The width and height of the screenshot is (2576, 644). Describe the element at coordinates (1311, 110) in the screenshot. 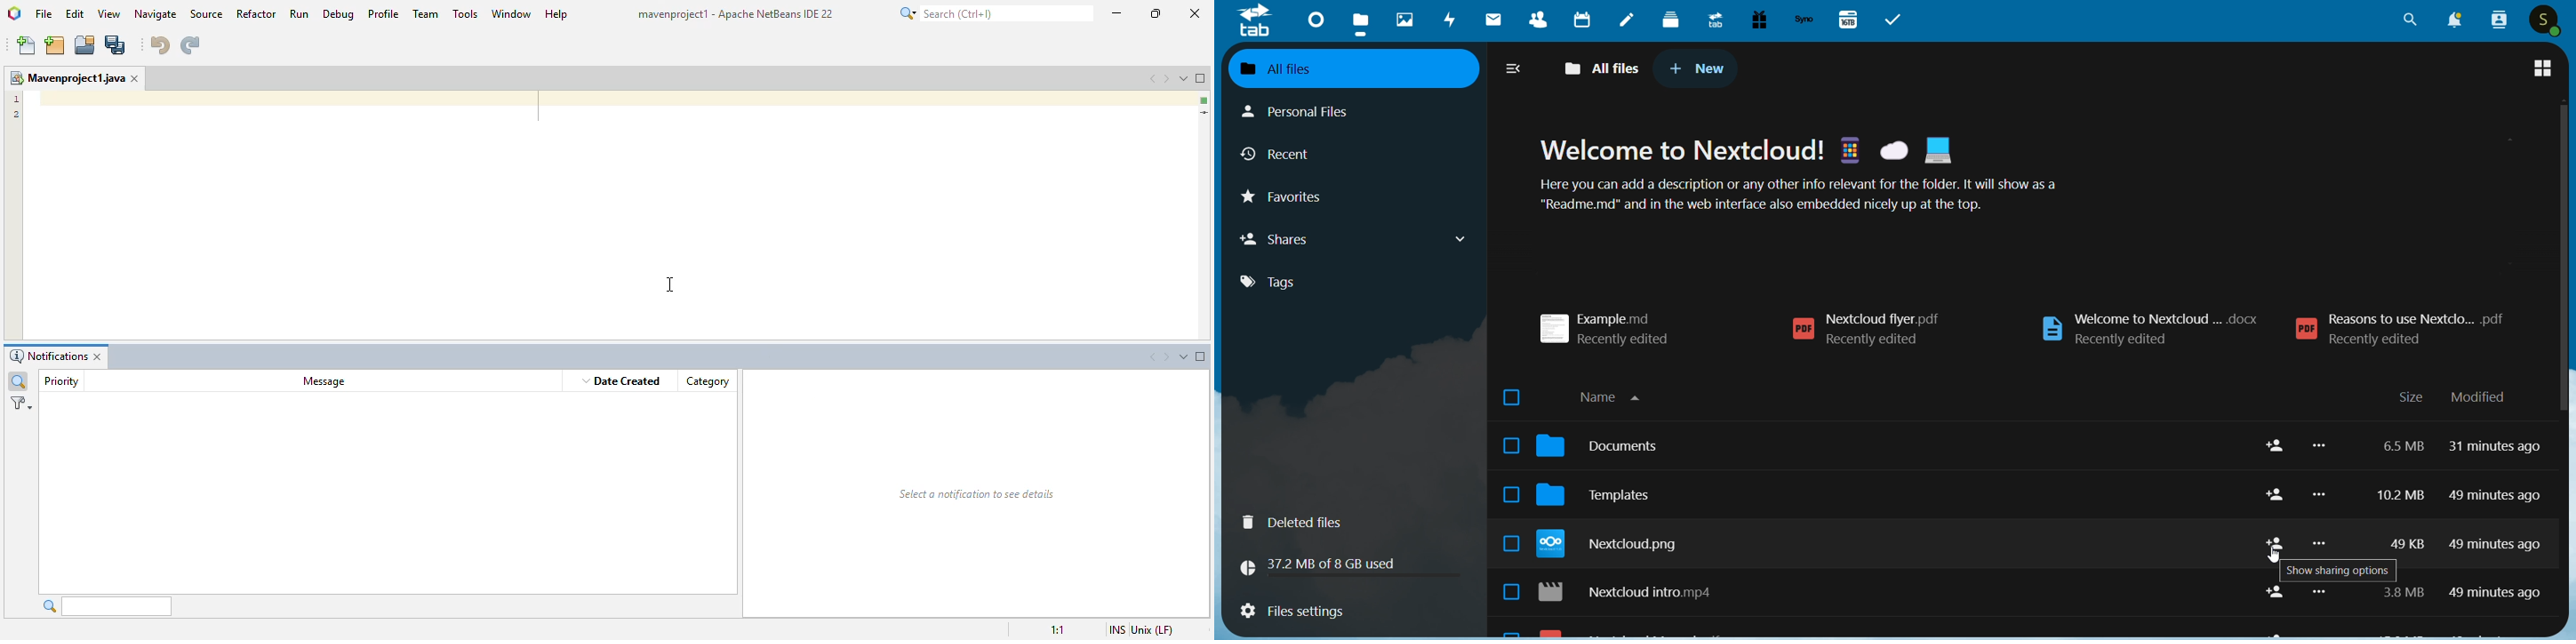

I see `personal files` at that location.